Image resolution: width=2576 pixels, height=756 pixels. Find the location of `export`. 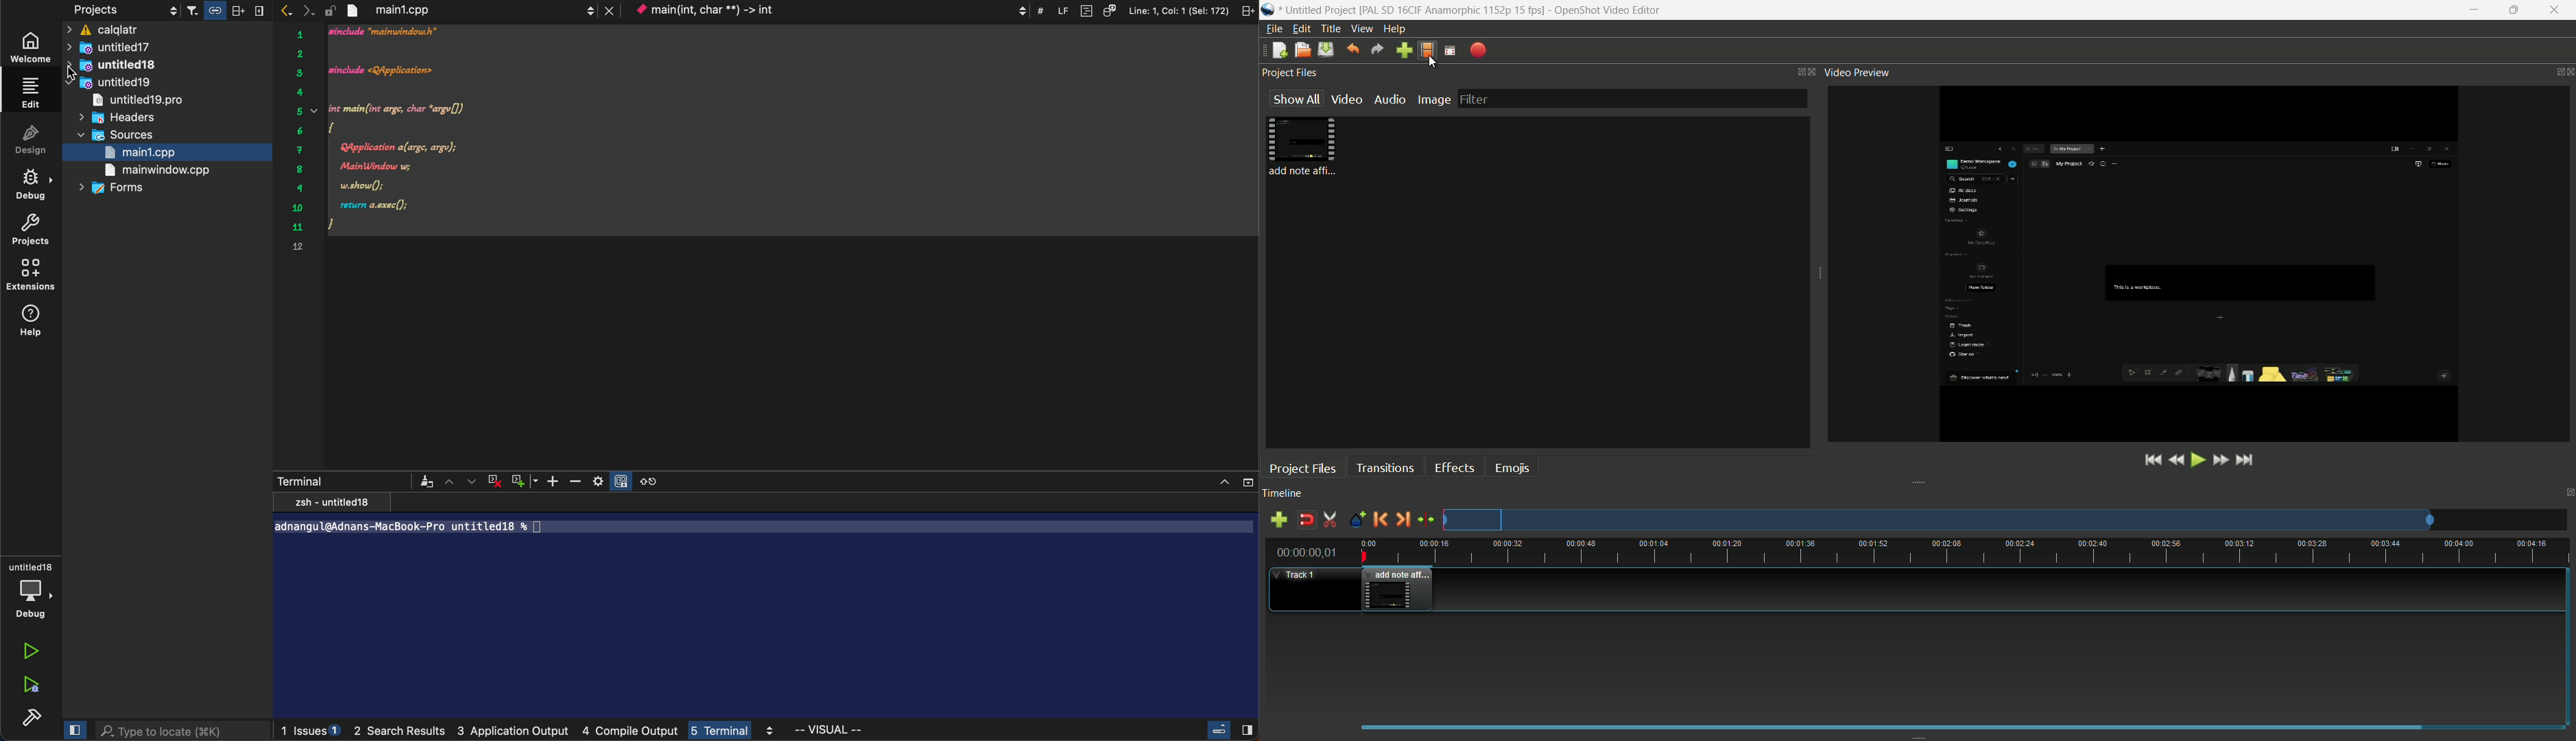

export is located at coordinates (1478, 51).